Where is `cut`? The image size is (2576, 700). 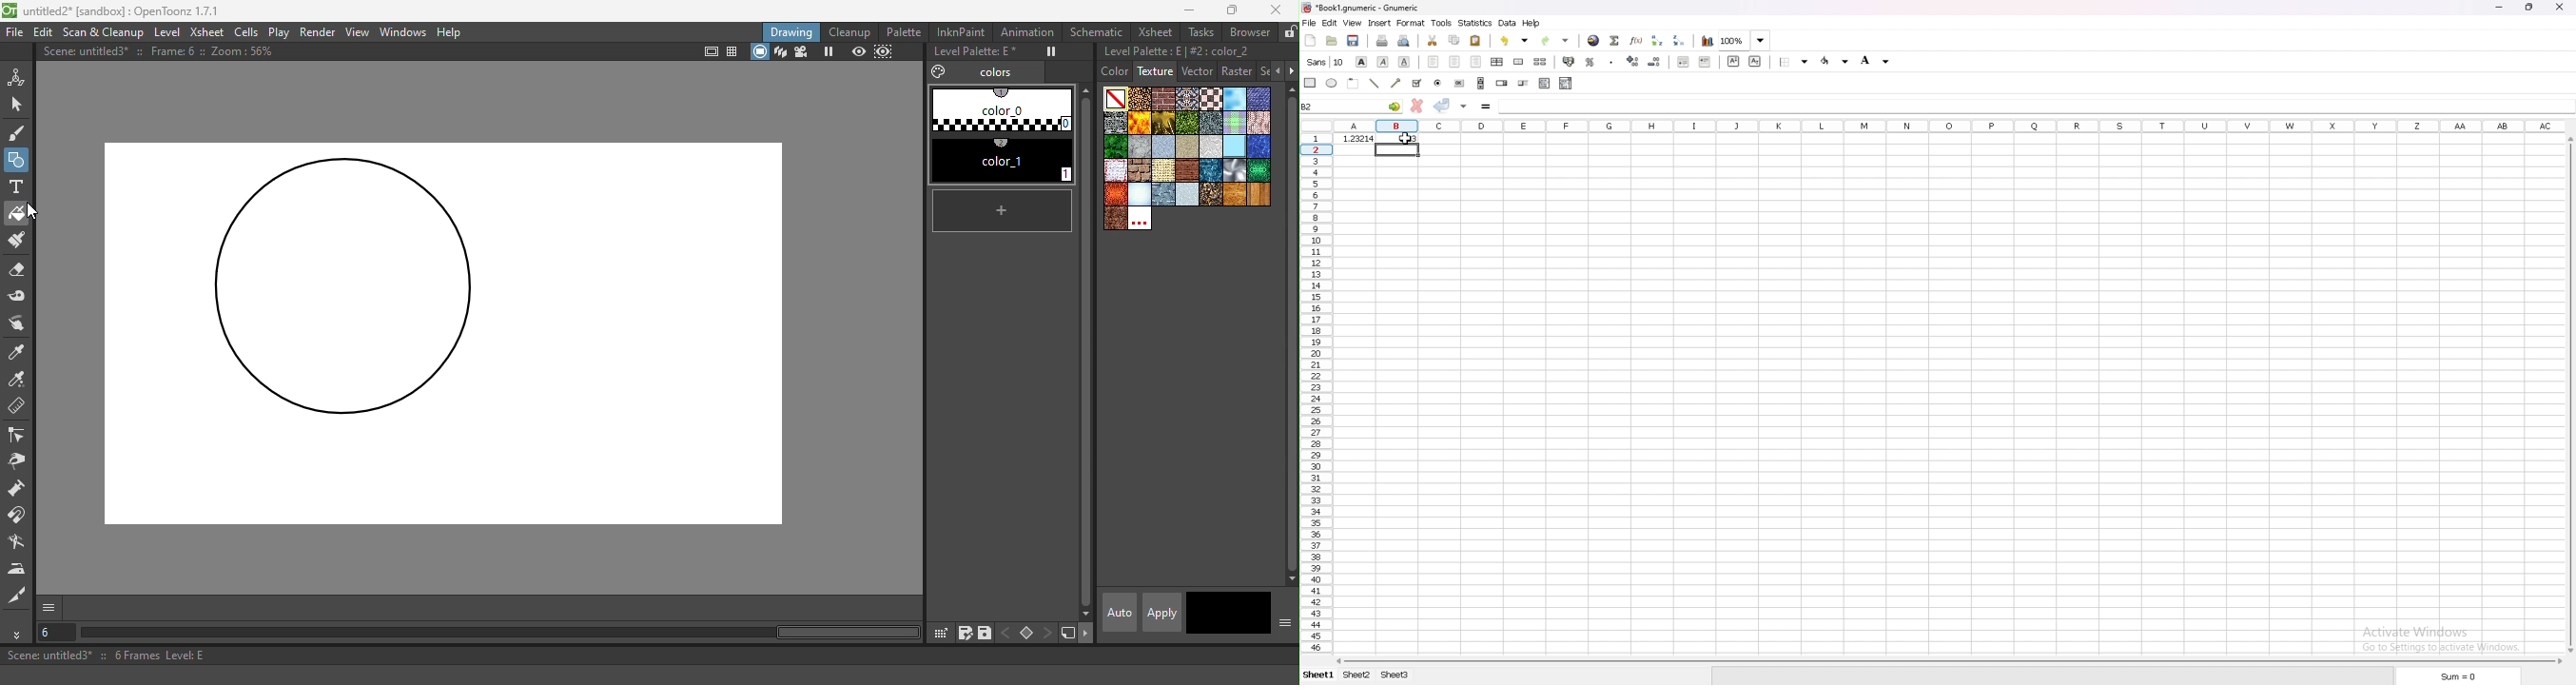
cut is located at coordinates (1432, 40).